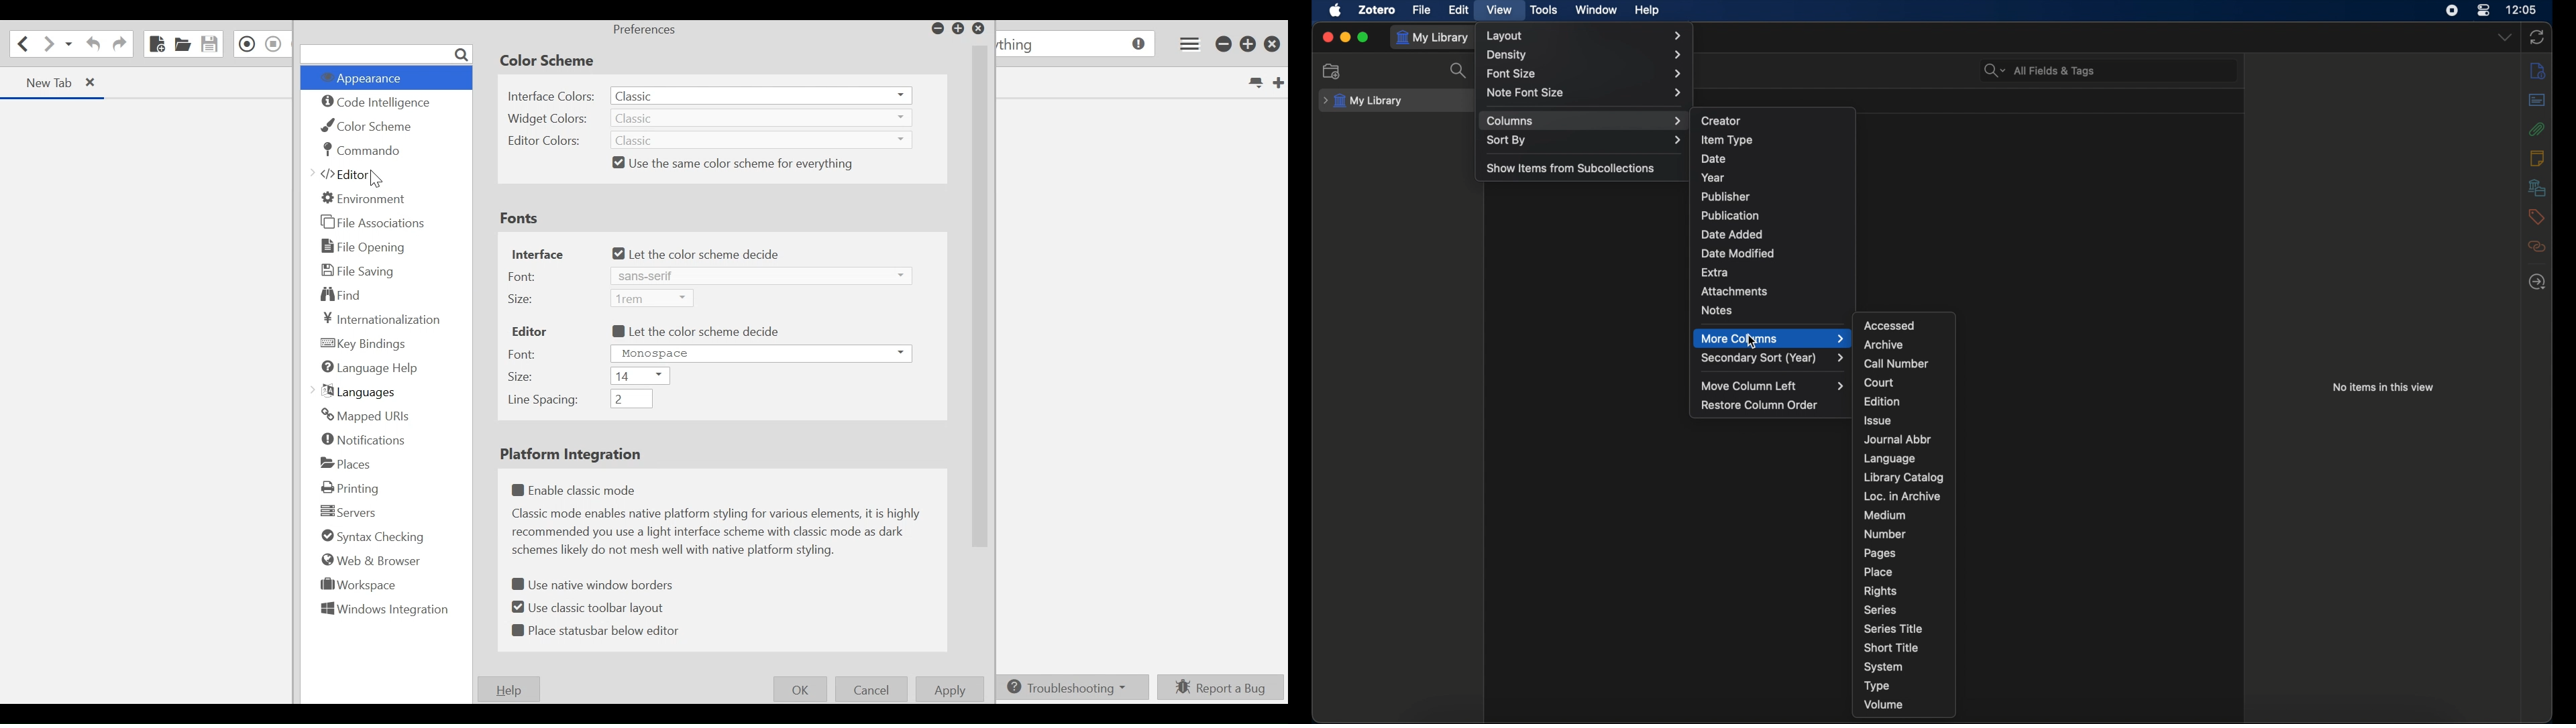  I want to click on monospace, so click(759, 353).